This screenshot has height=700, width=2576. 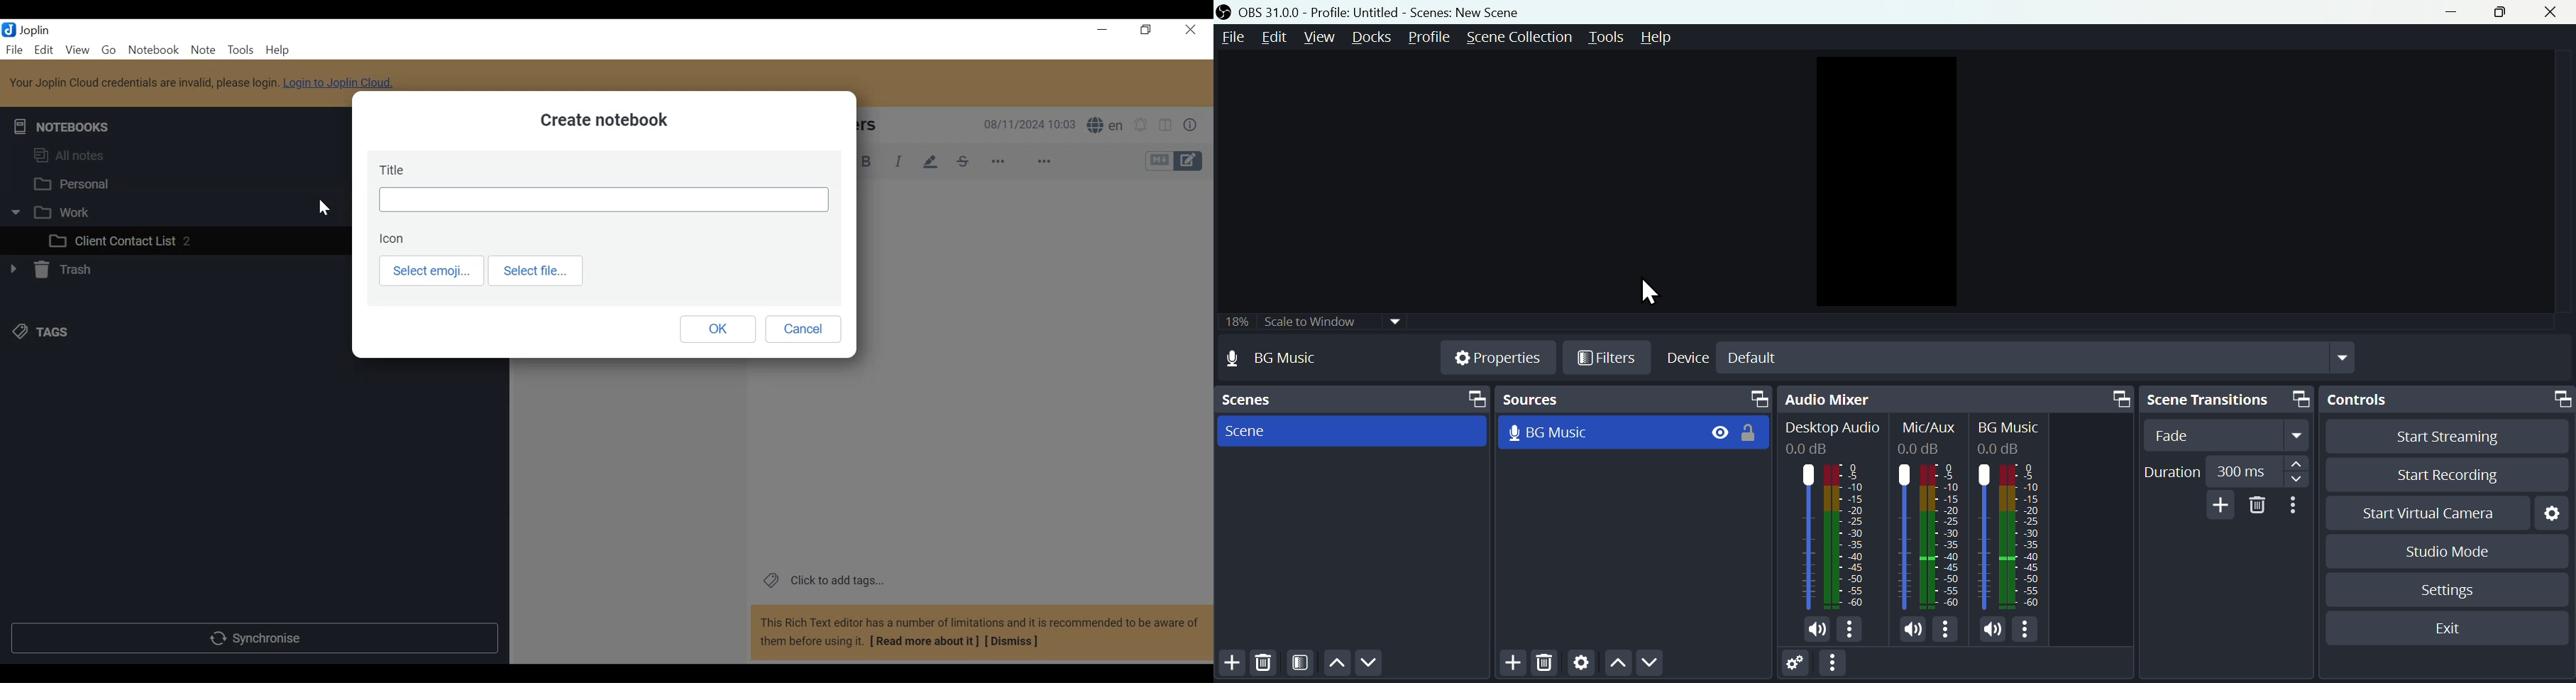 I want to click on Cursor, so click(x=1652, y=293).